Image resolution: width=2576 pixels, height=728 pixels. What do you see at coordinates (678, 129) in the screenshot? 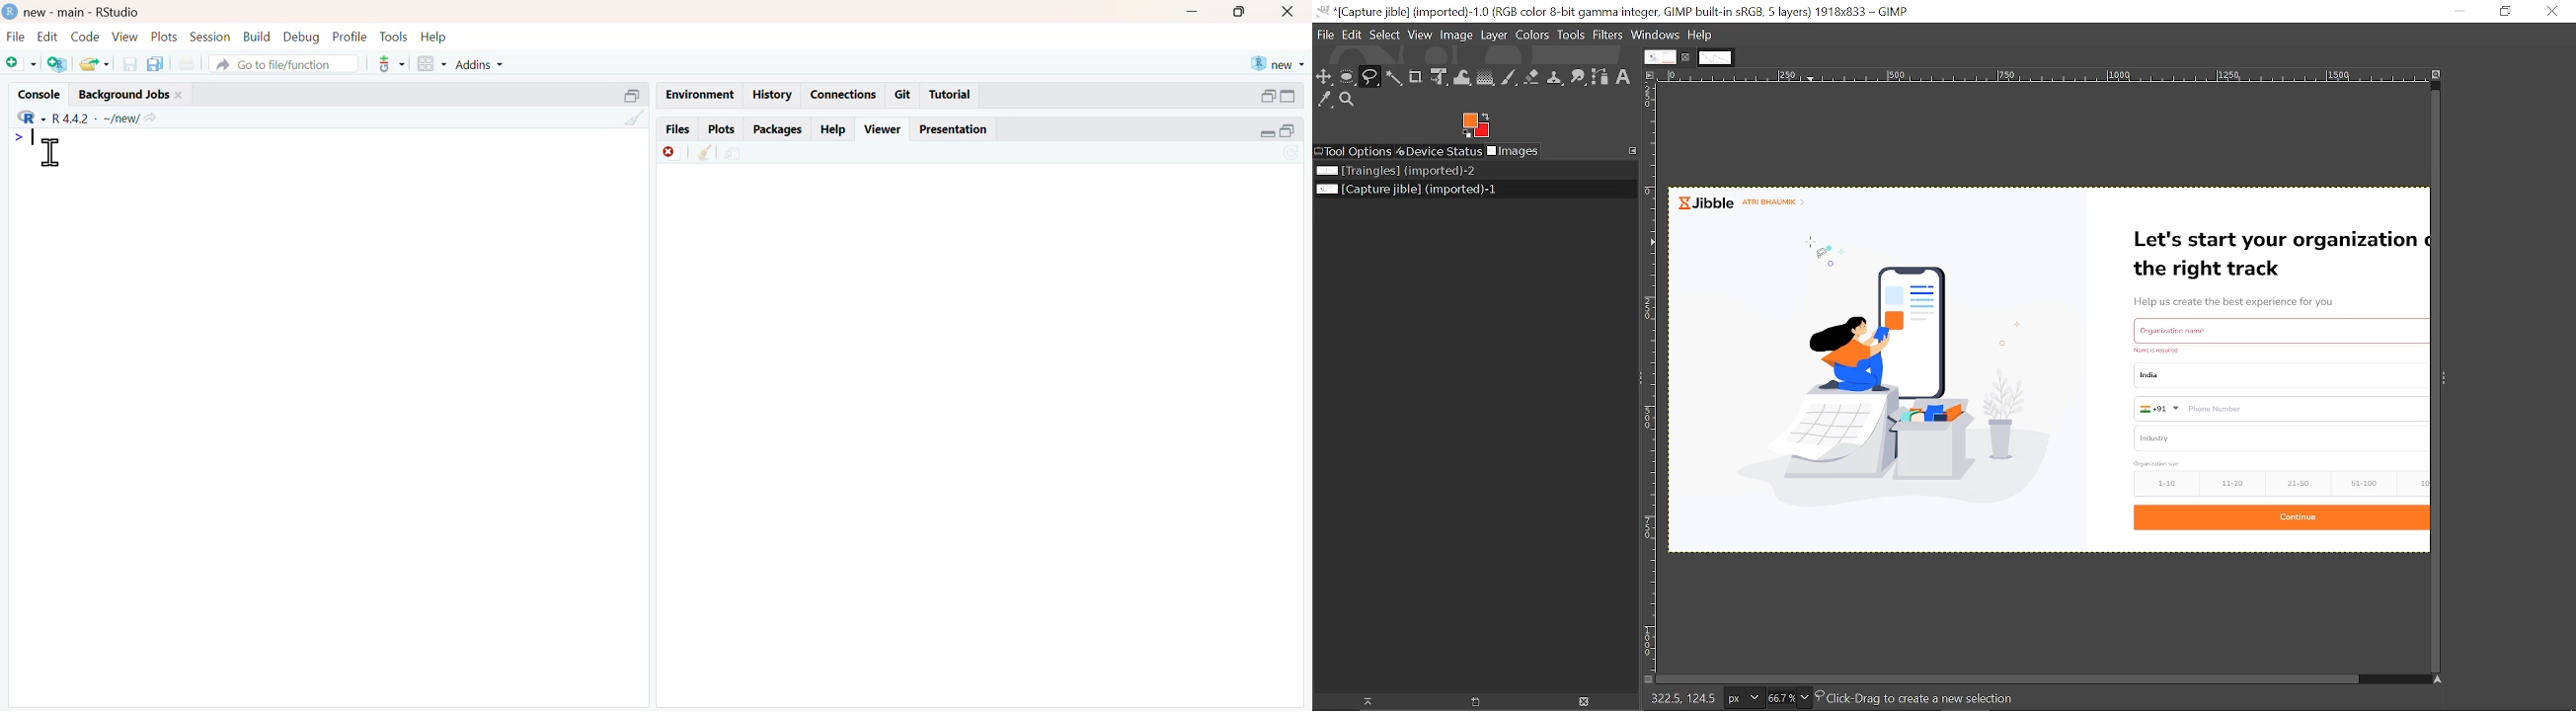
I see `Files` at bounding box center [678, 129].